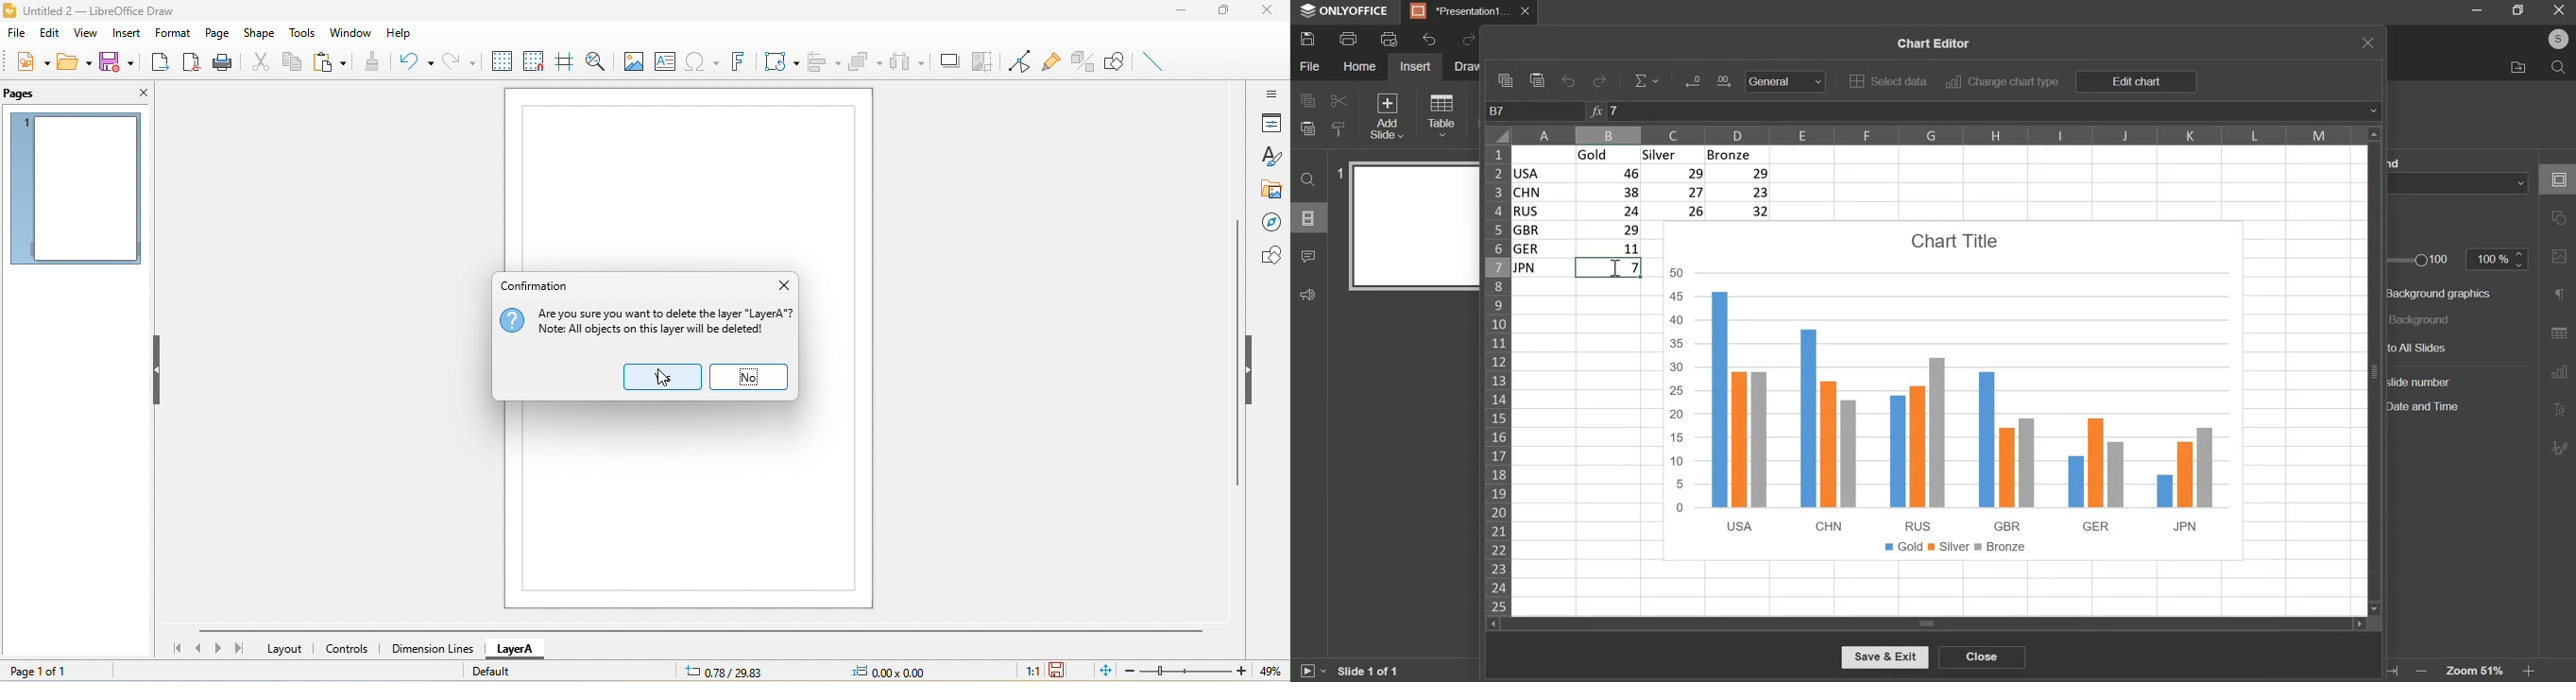 The height and width of the screenshot is (700, 2576). Describe the element at coordinates (1987, 111) in the screenshot. I see `formula bar` at that location.